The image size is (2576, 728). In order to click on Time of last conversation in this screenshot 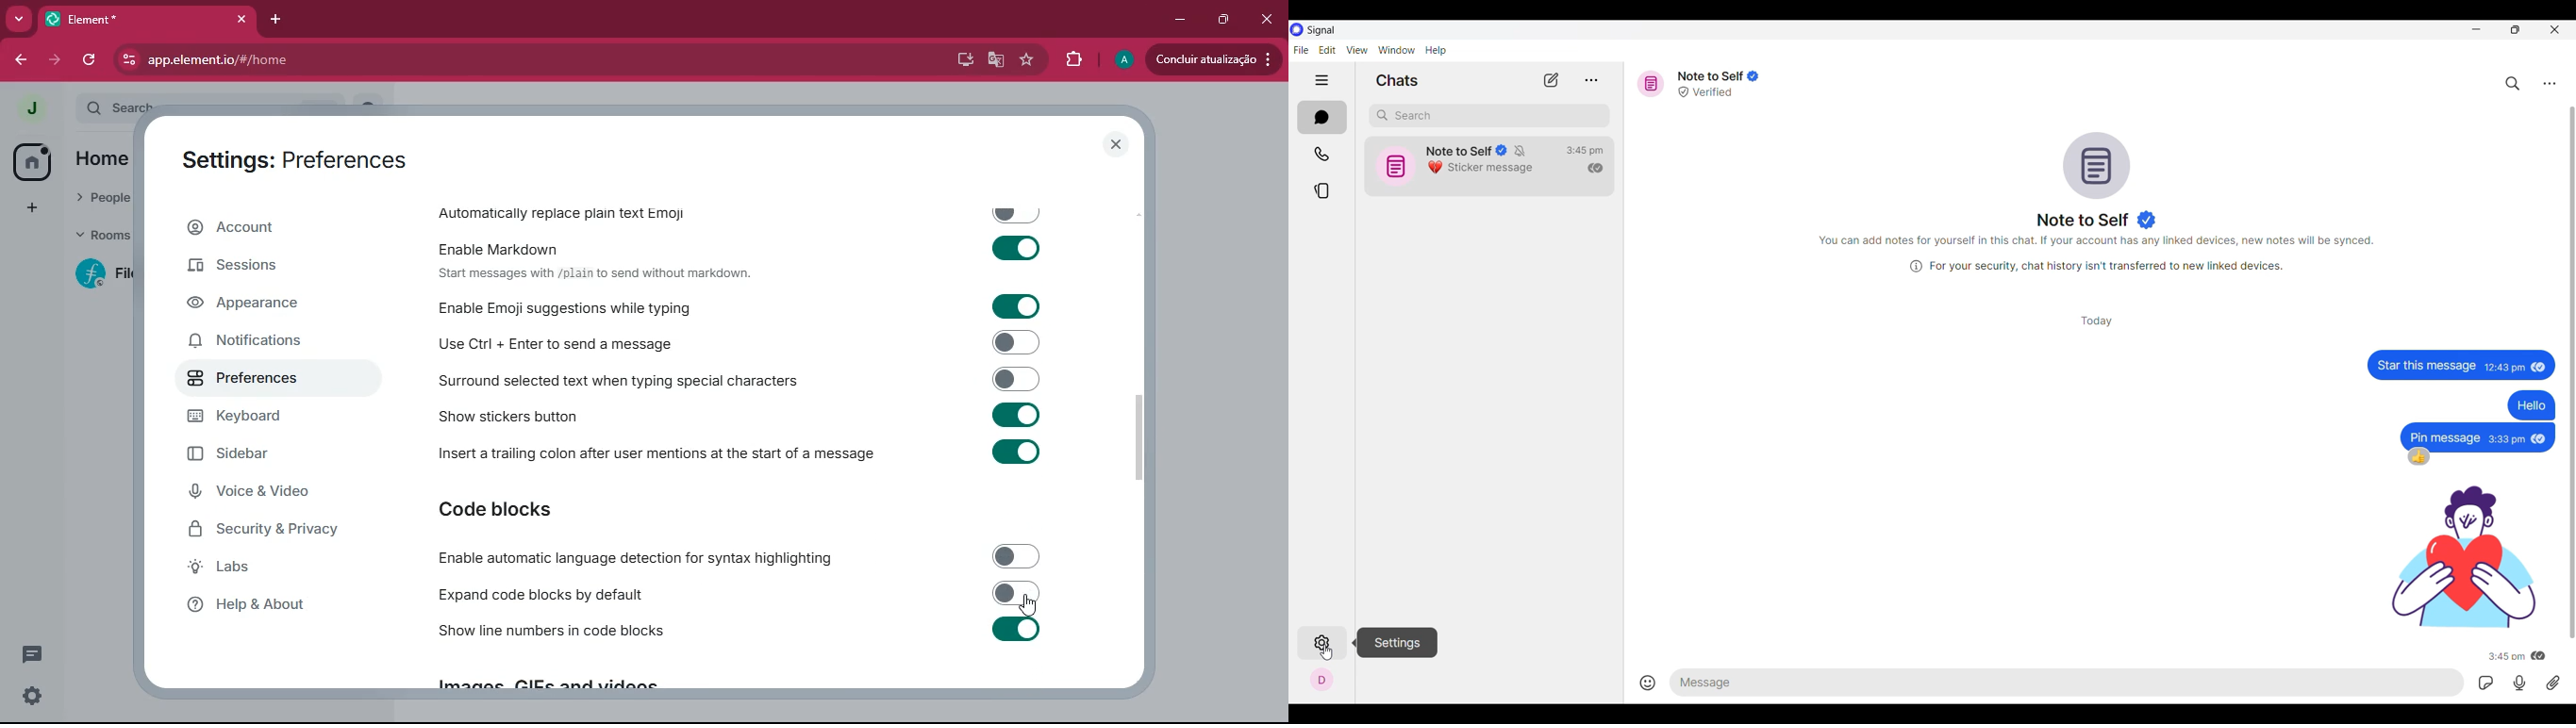, I will do `click(1585, 151)`.